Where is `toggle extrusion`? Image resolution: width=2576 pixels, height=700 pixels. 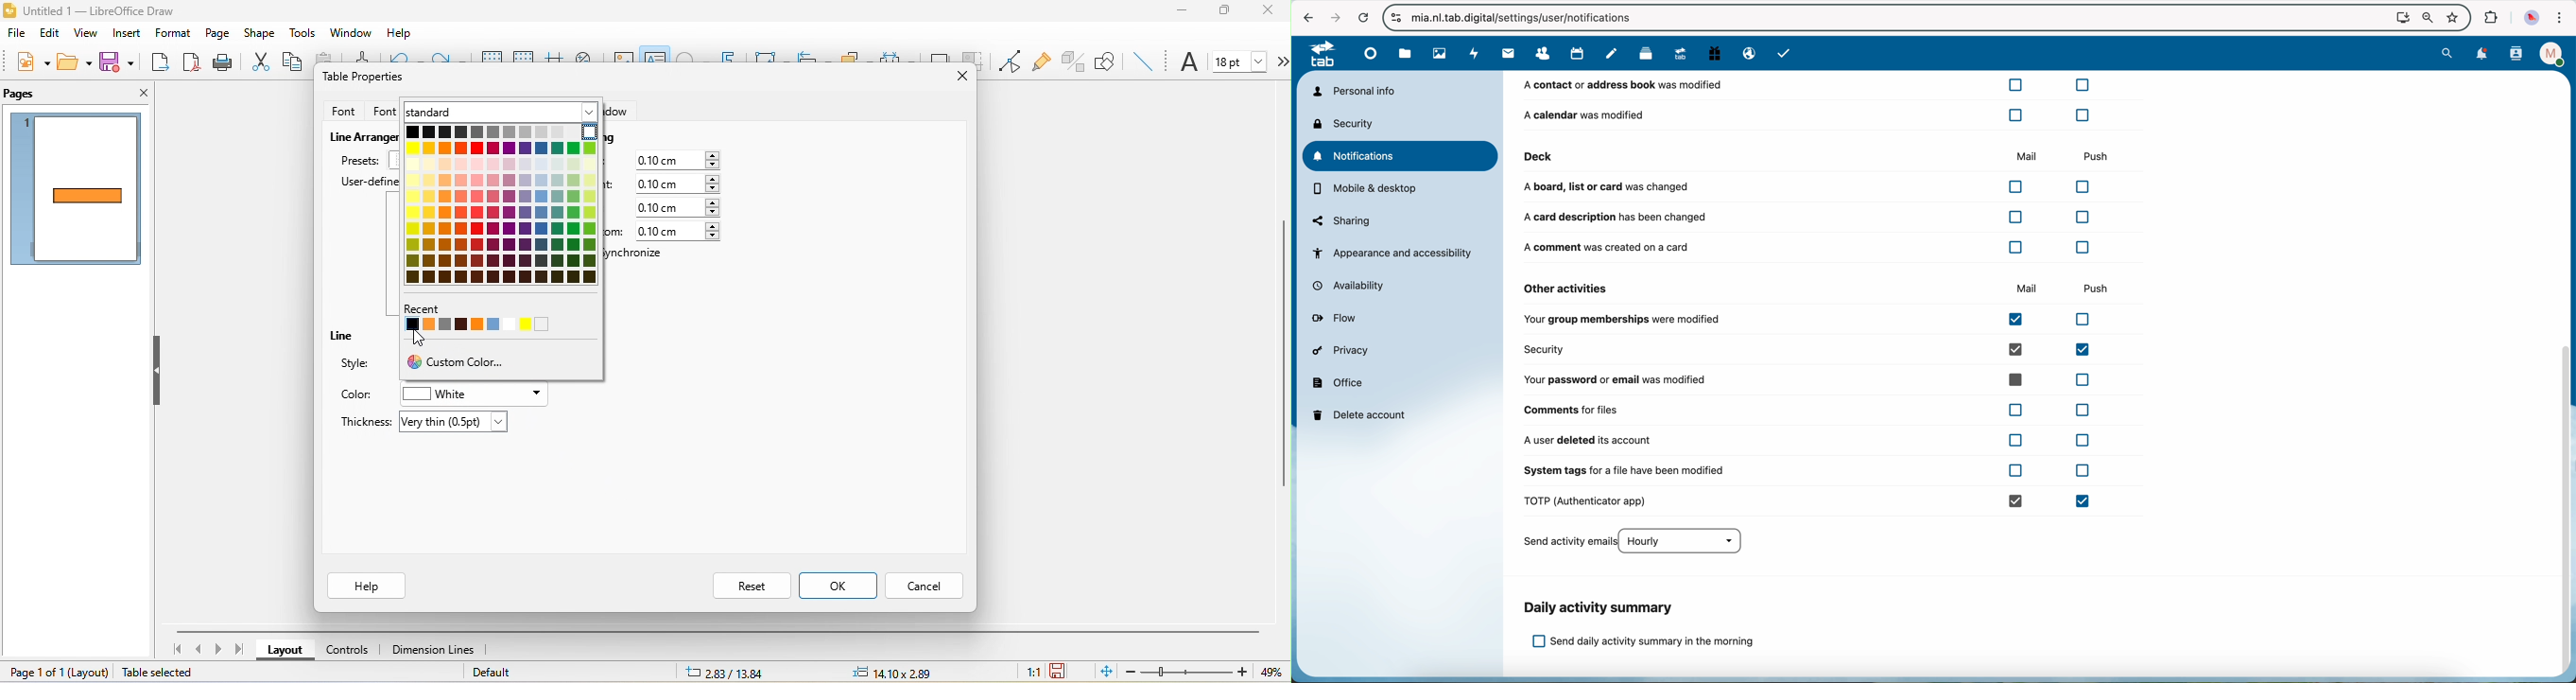
toggle extrusion is located at coordinates (1071, 61).